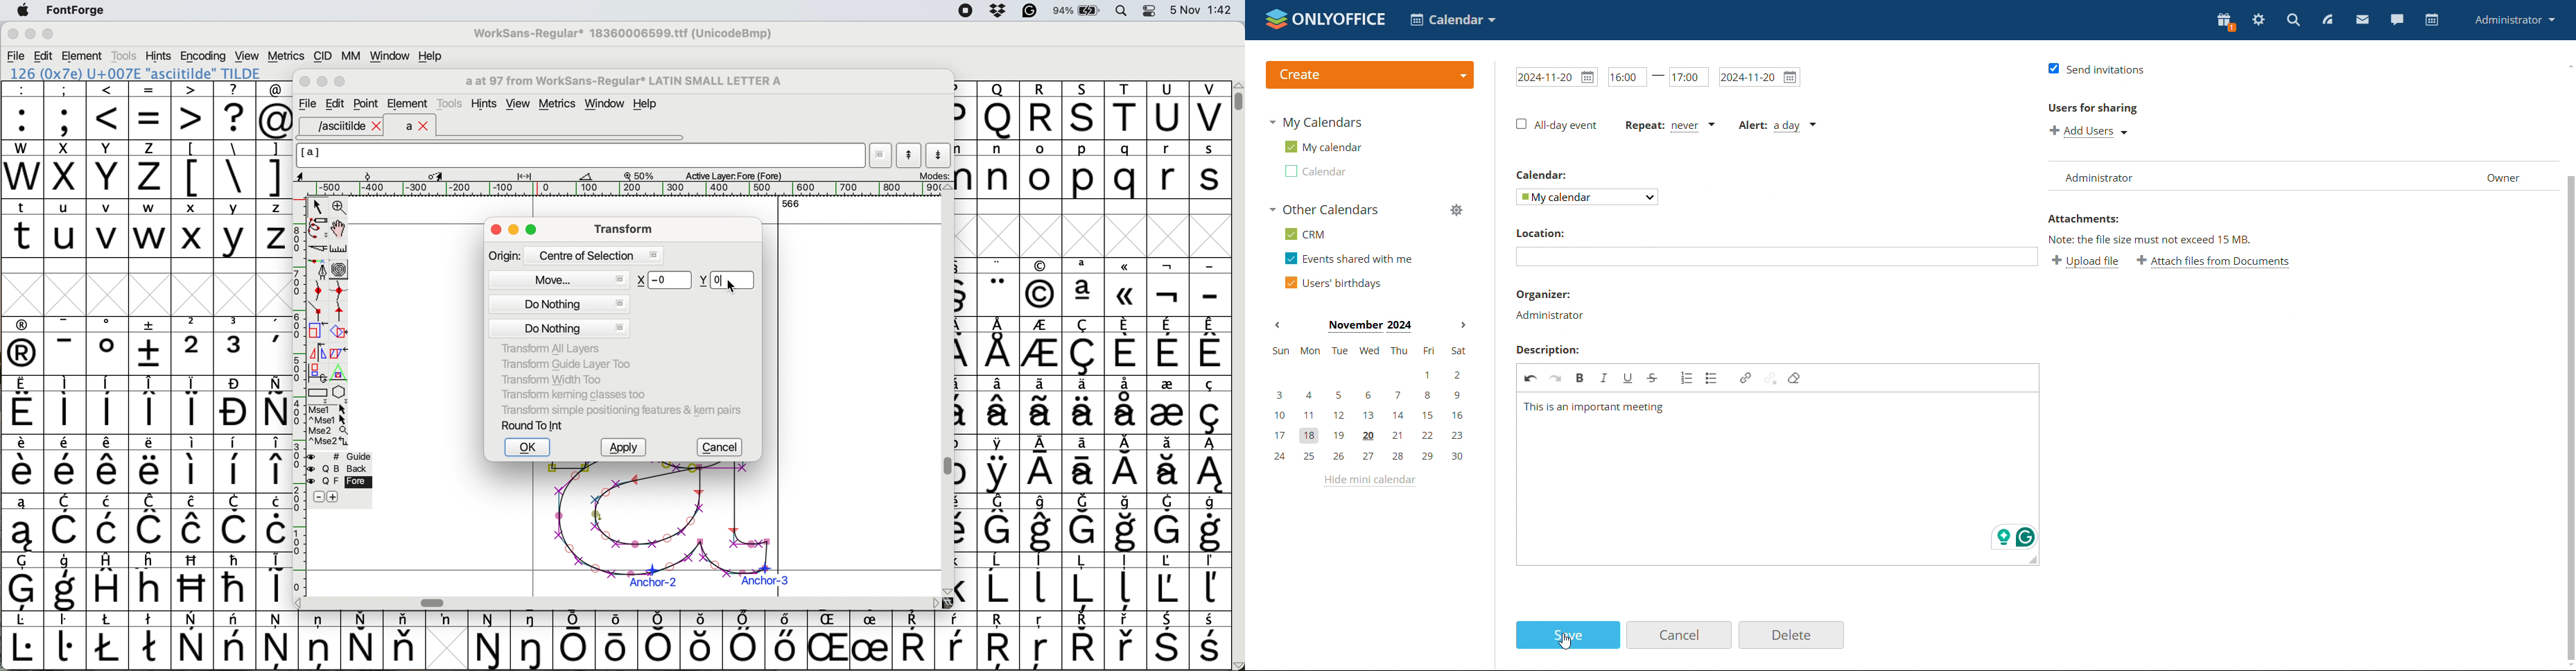 Image resolution: width=2576 pixels, height=672 pixels. Describe the element at coordinates (45, 56) in the screenshot. I see `edit` at that location.